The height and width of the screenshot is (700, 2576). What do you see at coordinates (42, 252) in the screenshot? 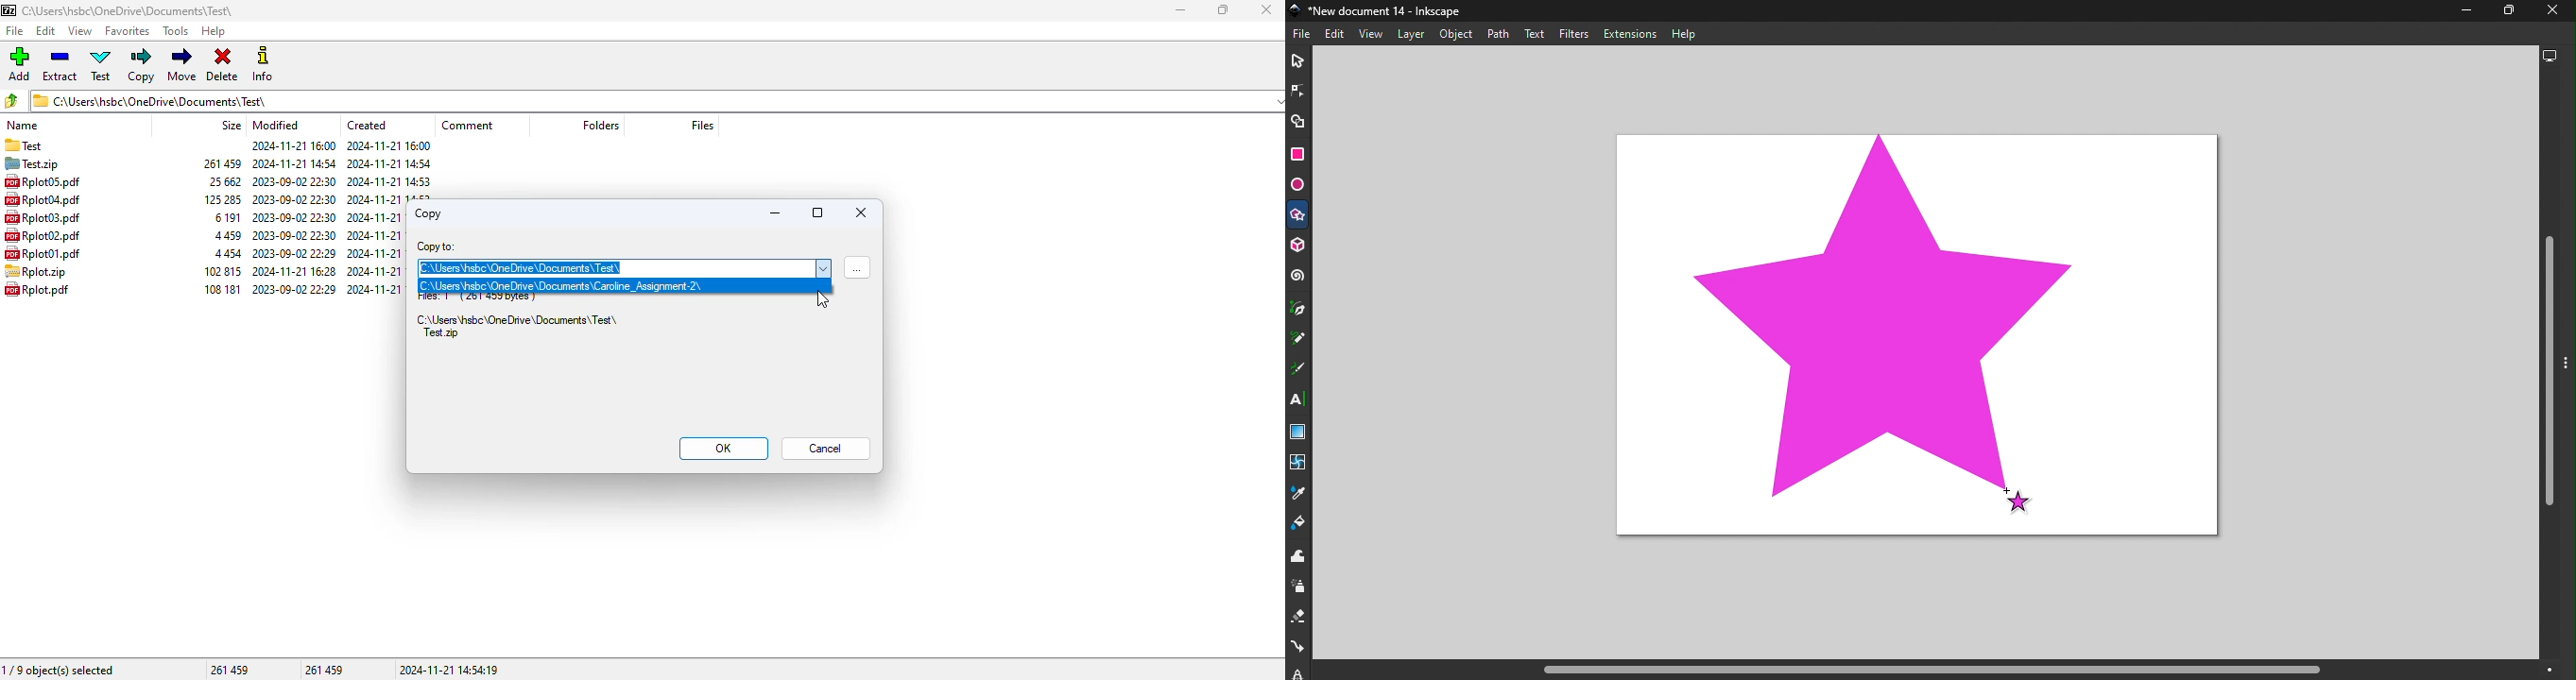
I see `file name` at bounding box center [42, 252].